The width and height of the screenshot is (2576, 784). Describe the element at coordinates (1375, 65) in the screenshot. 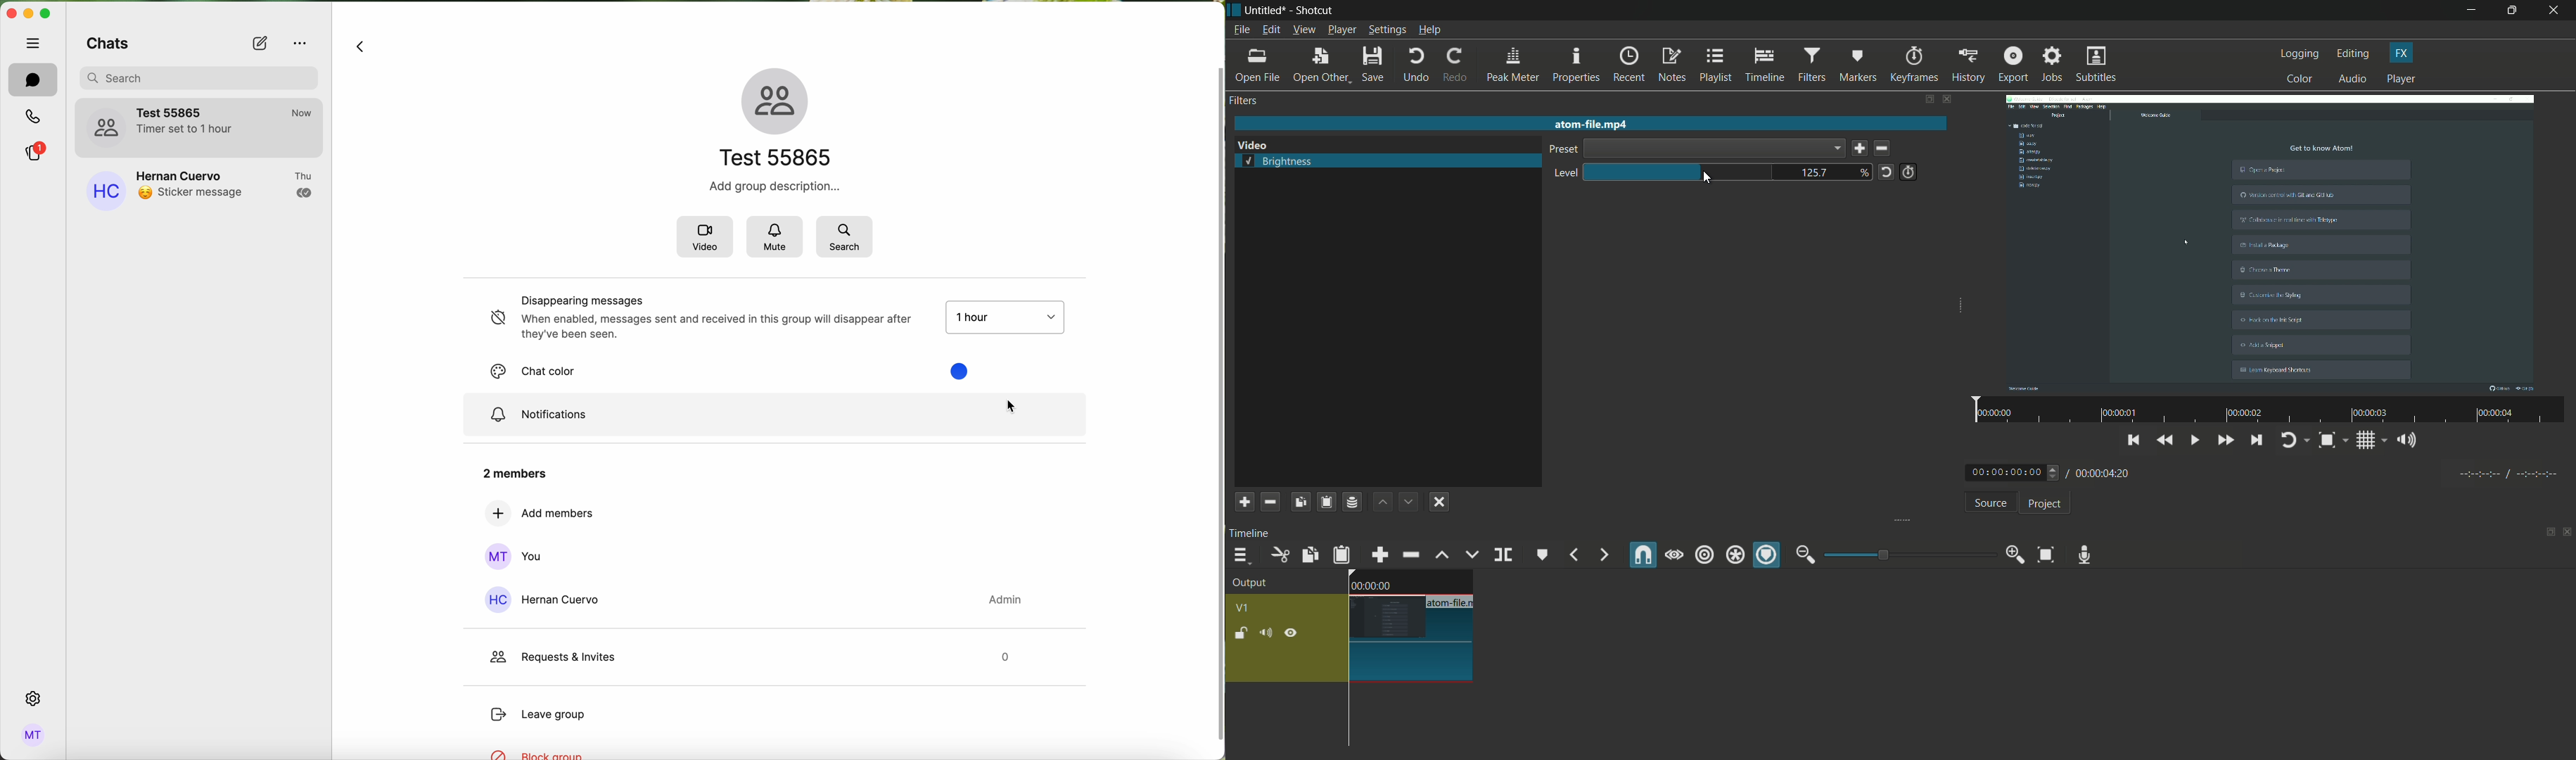

I see `save` at that location.